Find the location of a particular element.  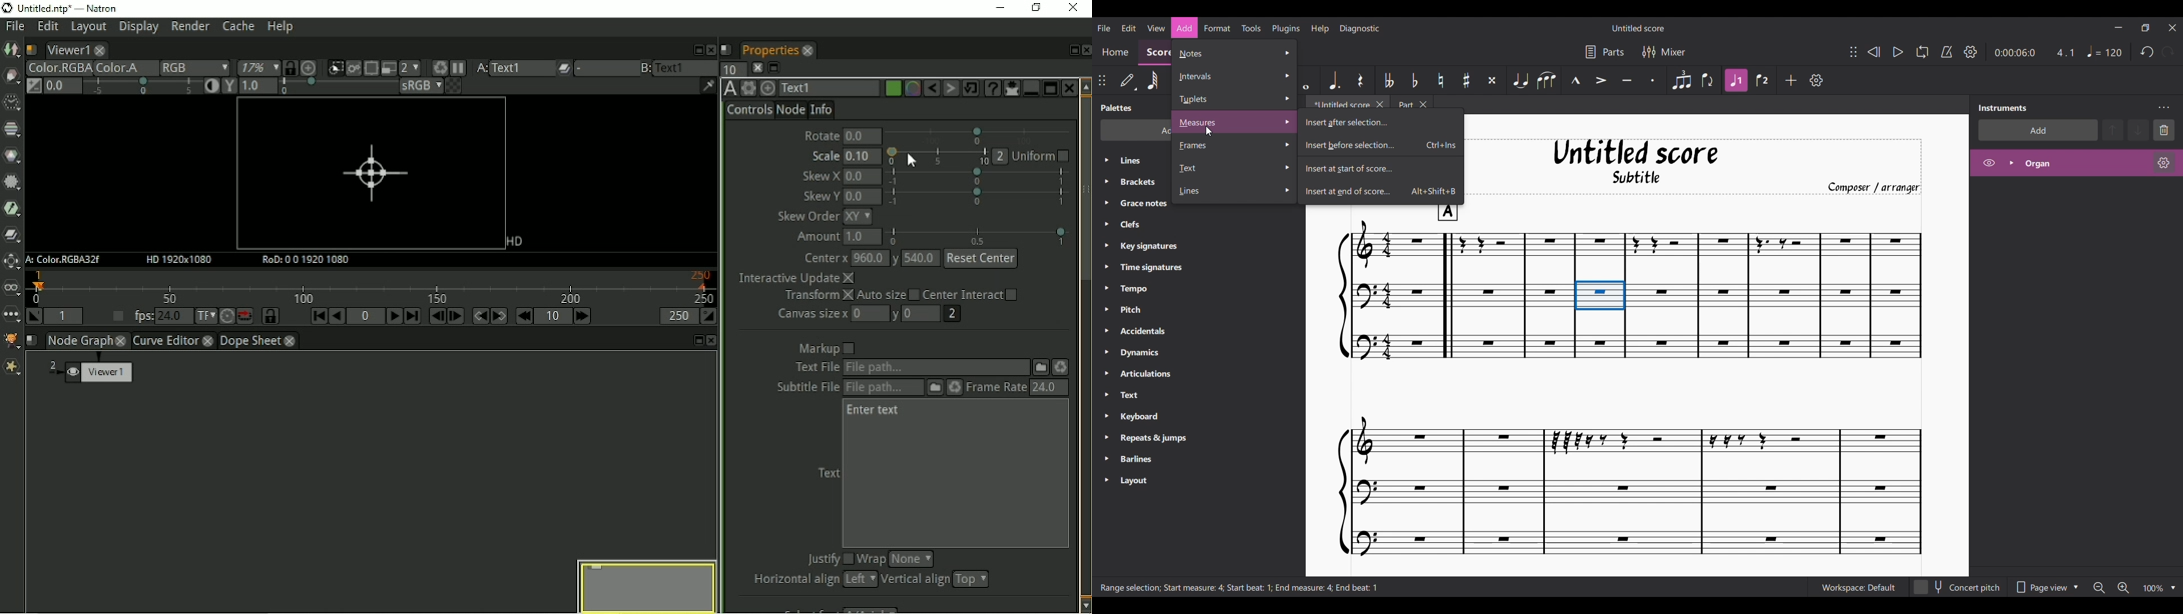

Name of current score is located at coordinates (1639, 28).